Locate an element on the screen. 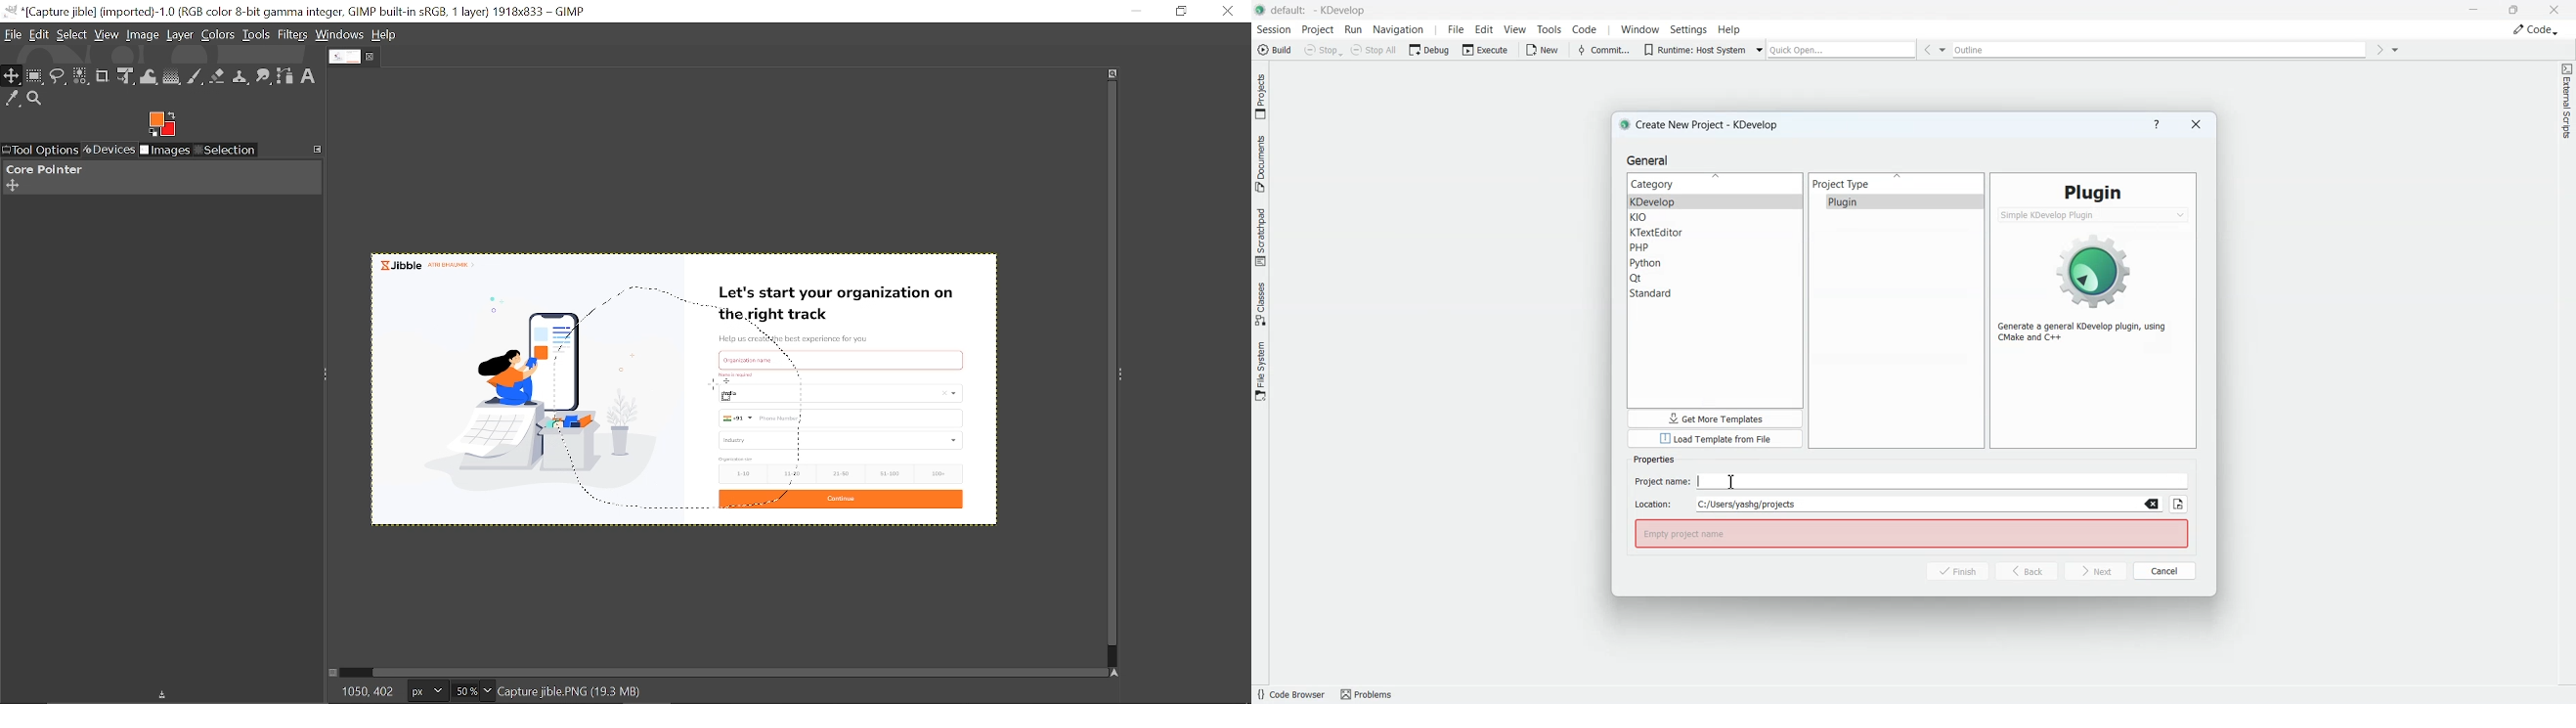  Select by color is located at coordinates (81, 77).